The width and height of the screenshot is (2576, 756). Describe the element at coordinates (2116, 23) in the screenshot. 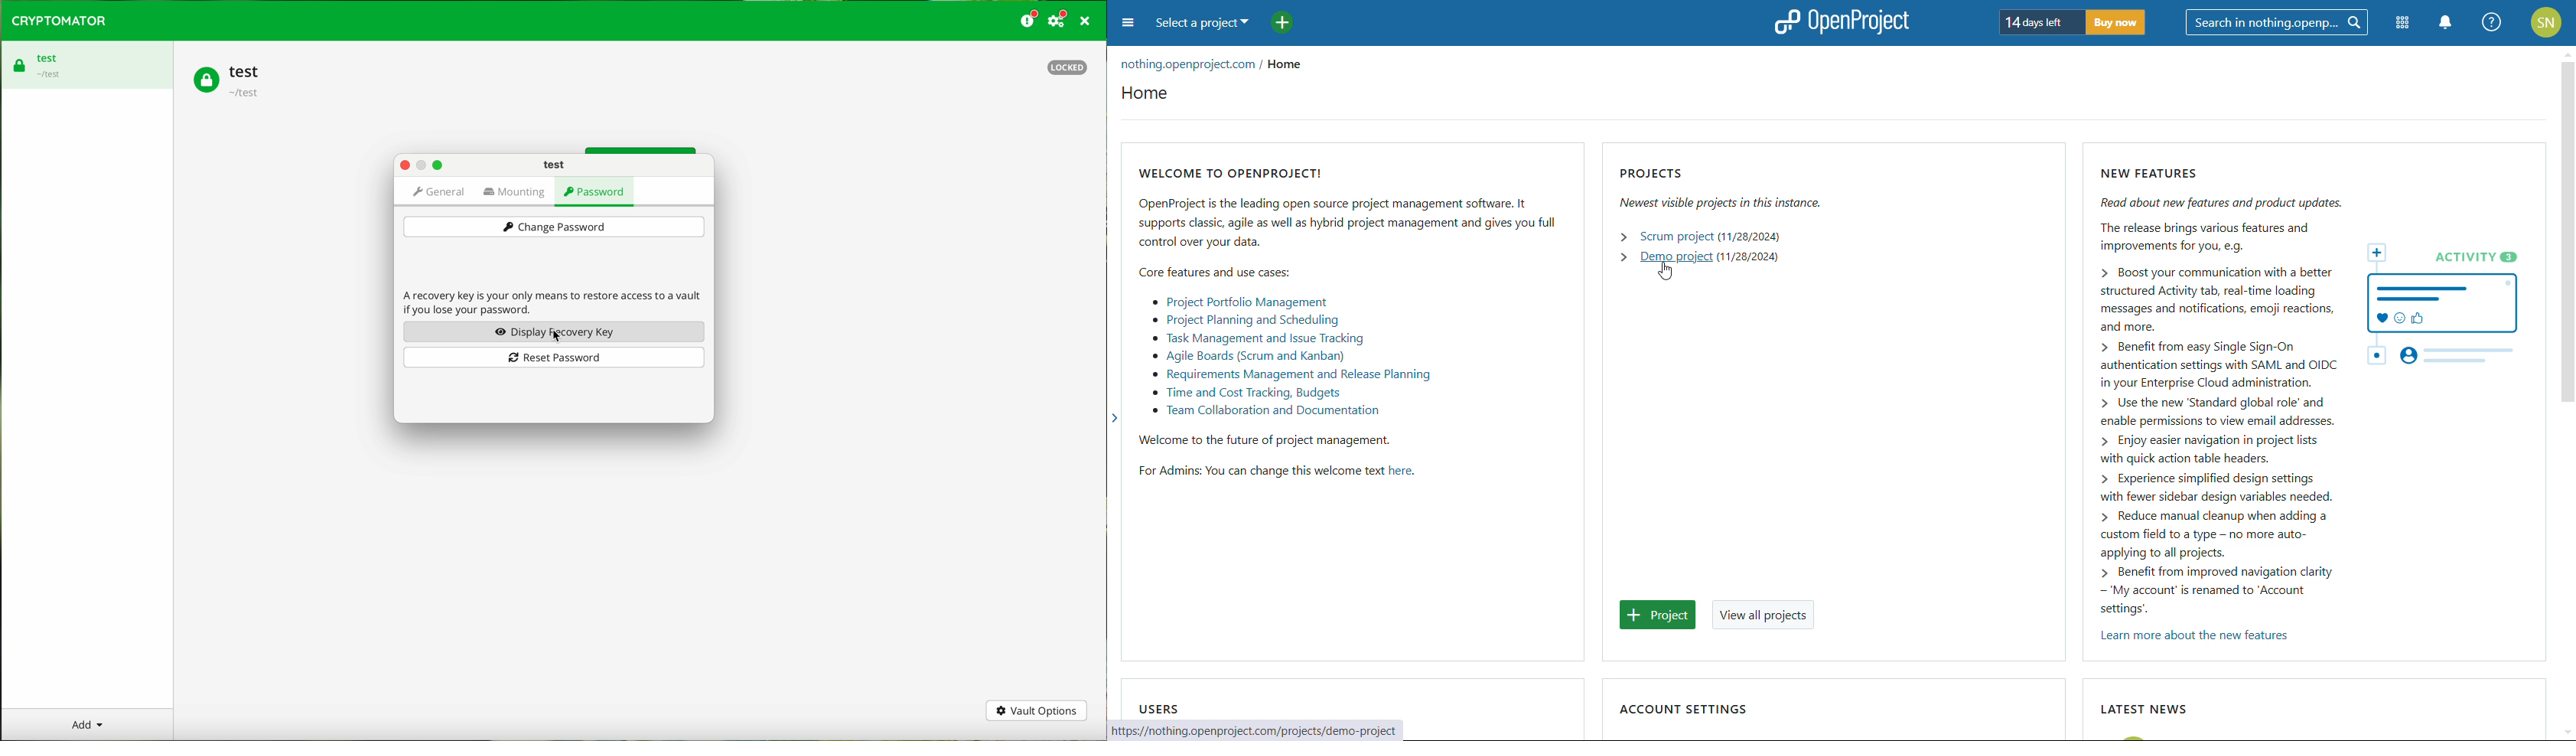

I see `buy now` at that location.